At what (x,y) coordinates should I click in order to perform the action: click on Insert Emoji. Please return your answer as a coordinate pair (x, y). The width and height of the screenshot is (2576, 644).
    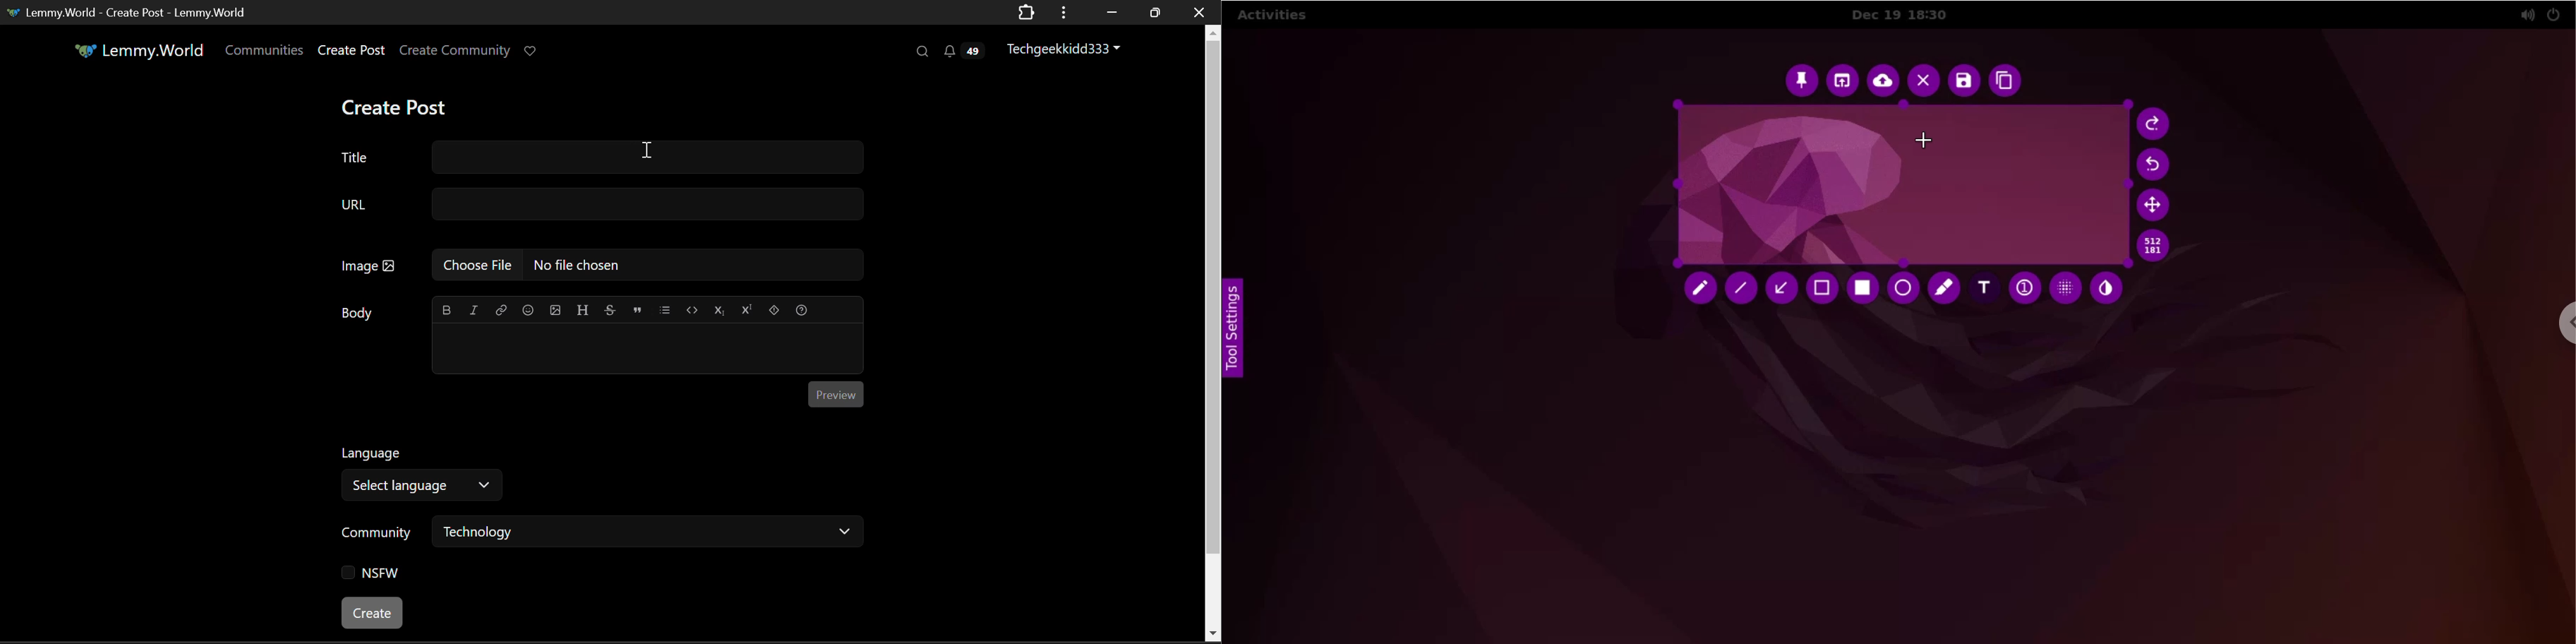
    Looking at the image, I should click on (528, 311).